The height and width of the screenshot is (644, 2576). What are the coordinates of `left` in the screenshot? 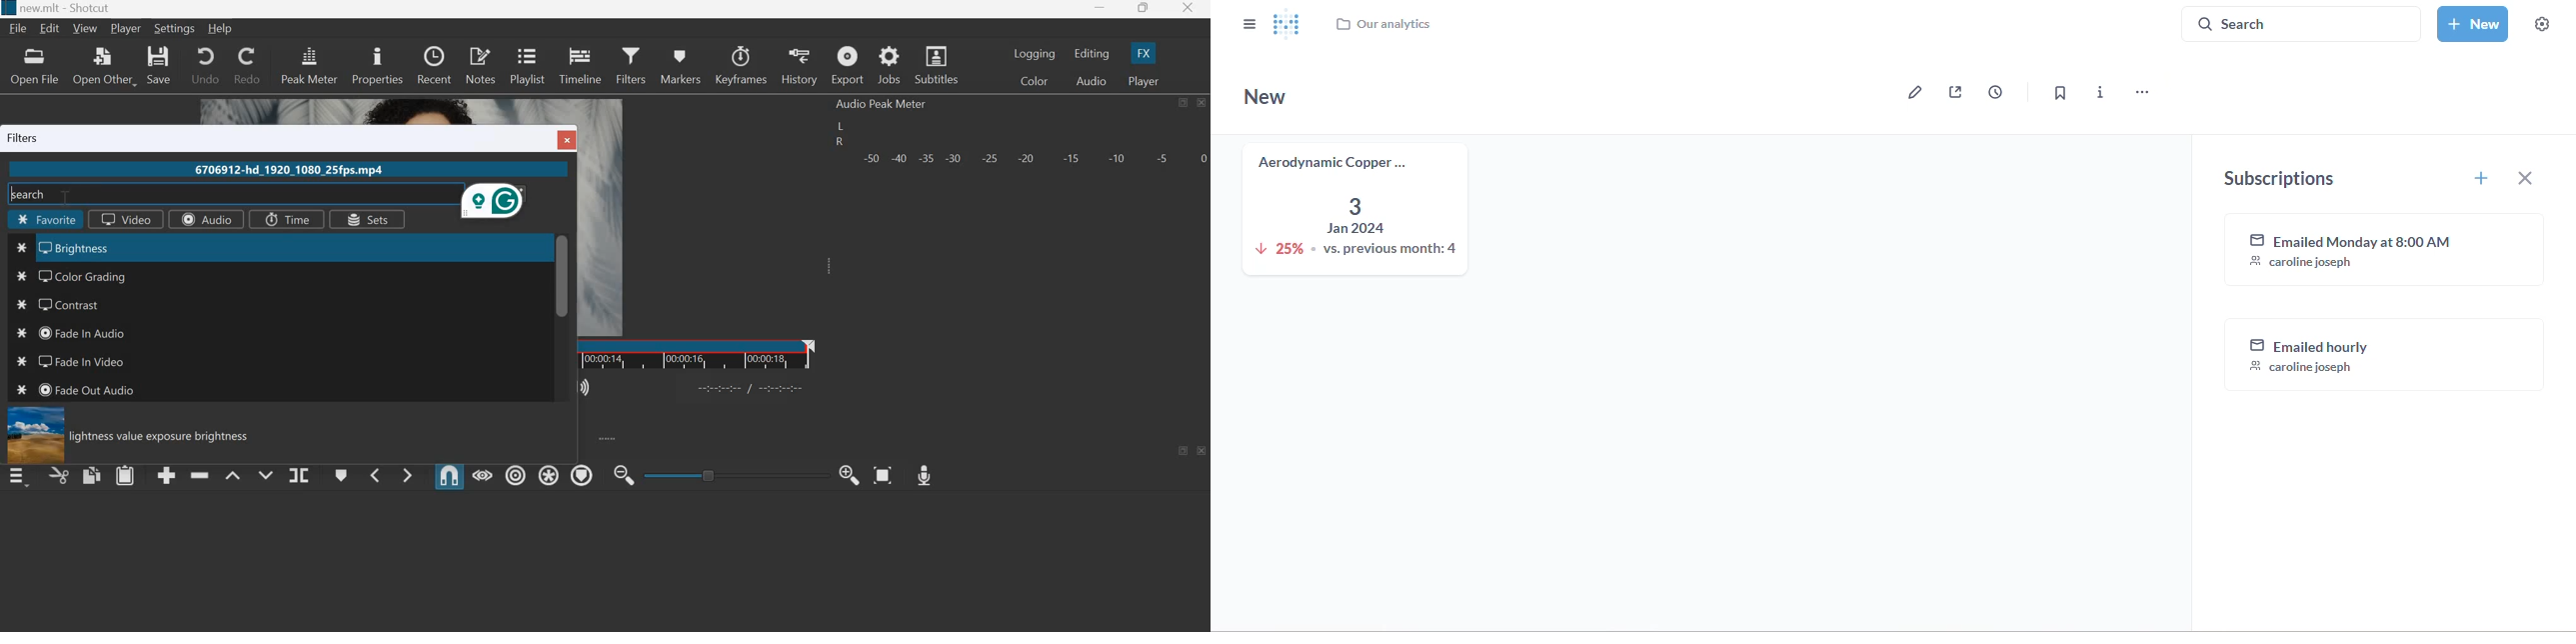 It's located at (842, 126).